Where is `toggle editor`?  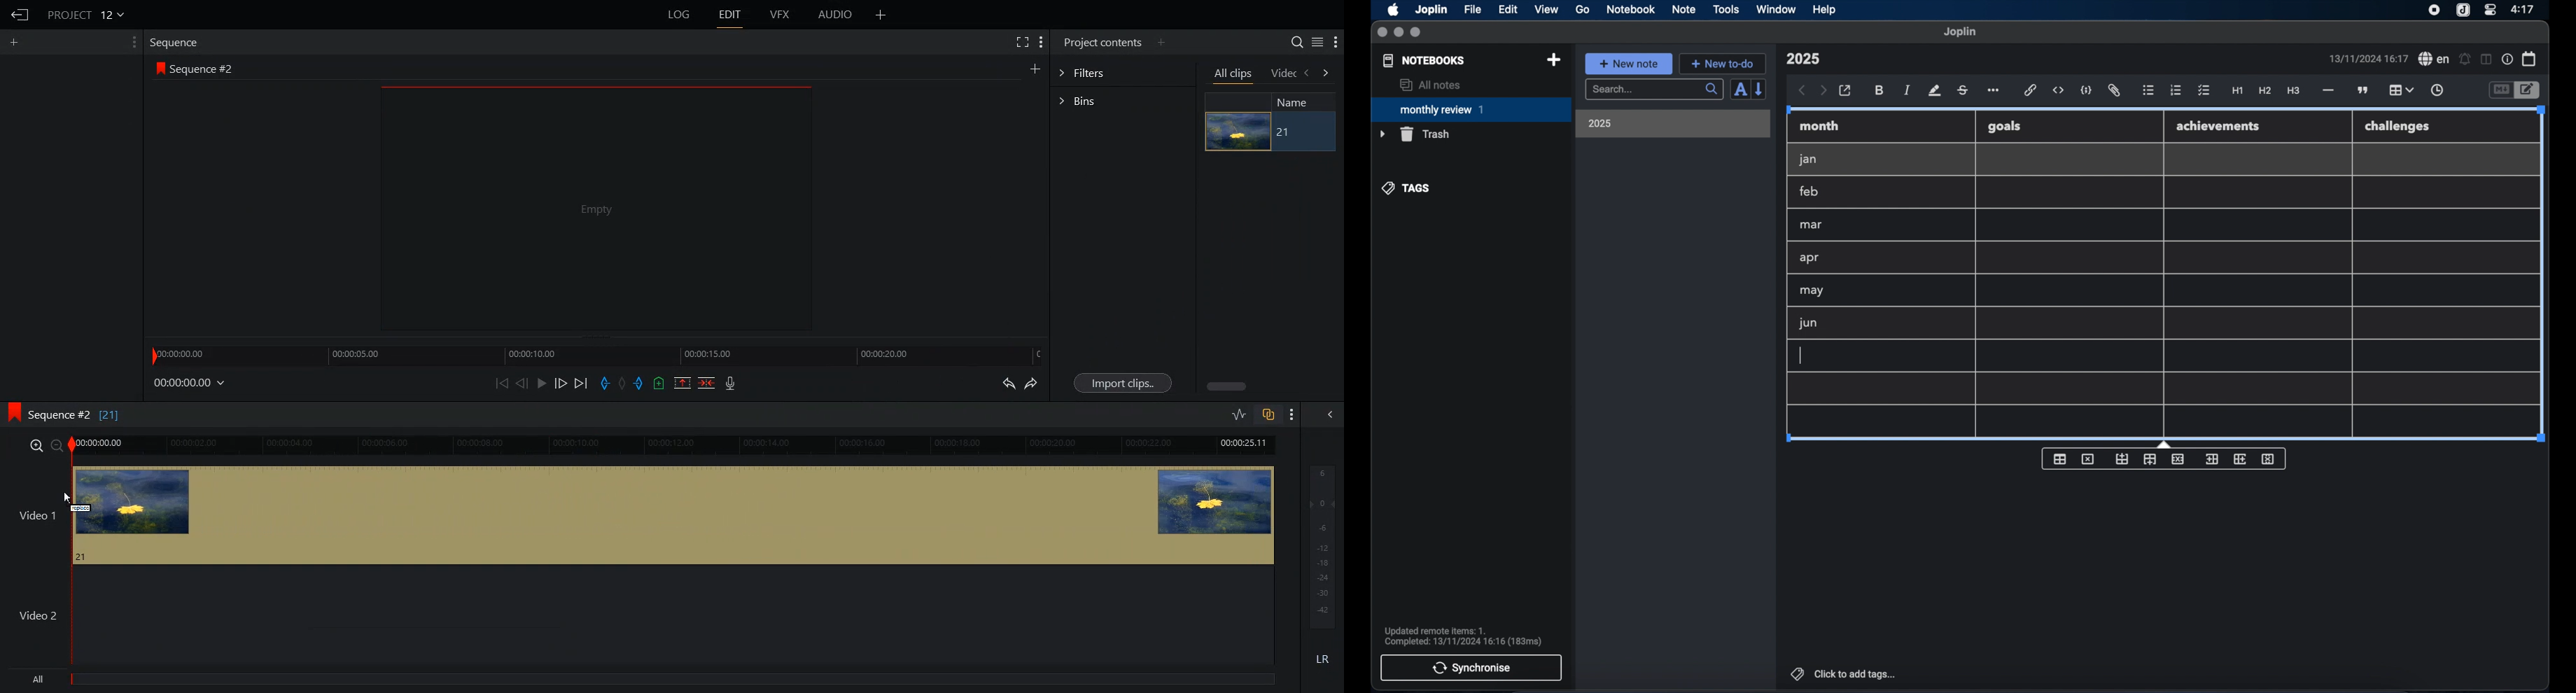 toggle editor is located at coordinates (2529, 90).